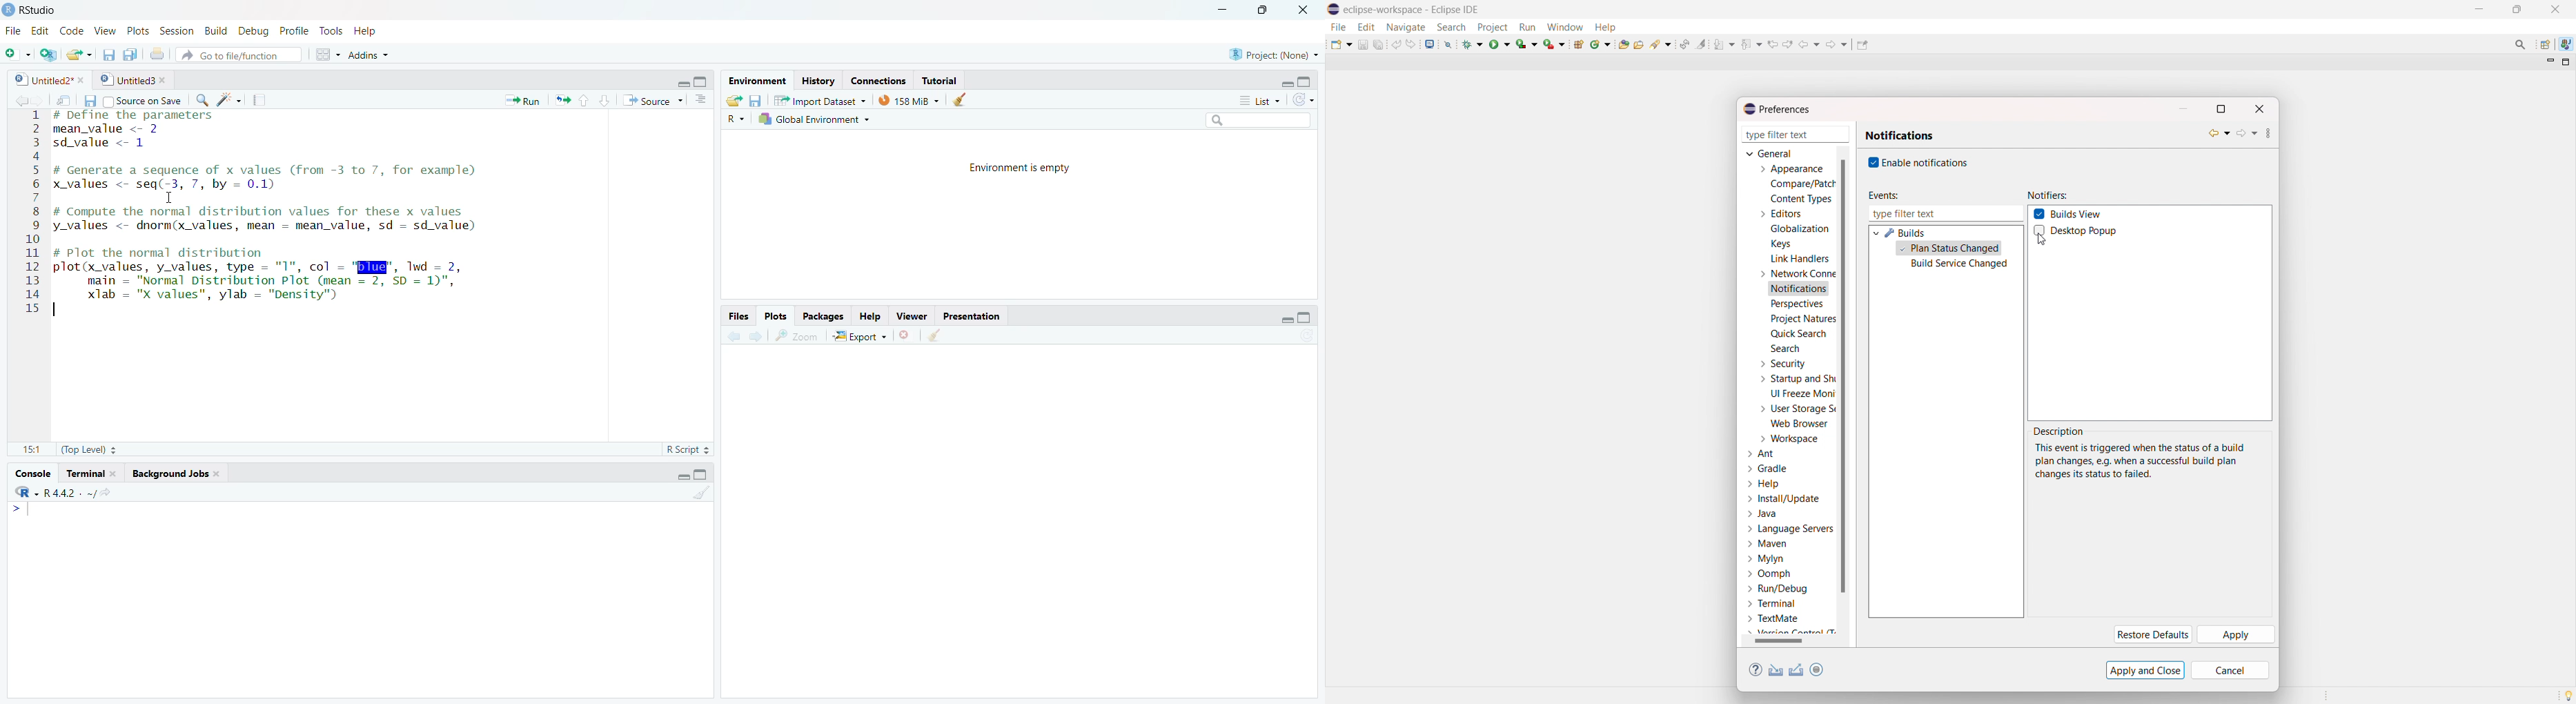 The image size is (2576, 728). I want to click on quick search, so click(1798, 334).